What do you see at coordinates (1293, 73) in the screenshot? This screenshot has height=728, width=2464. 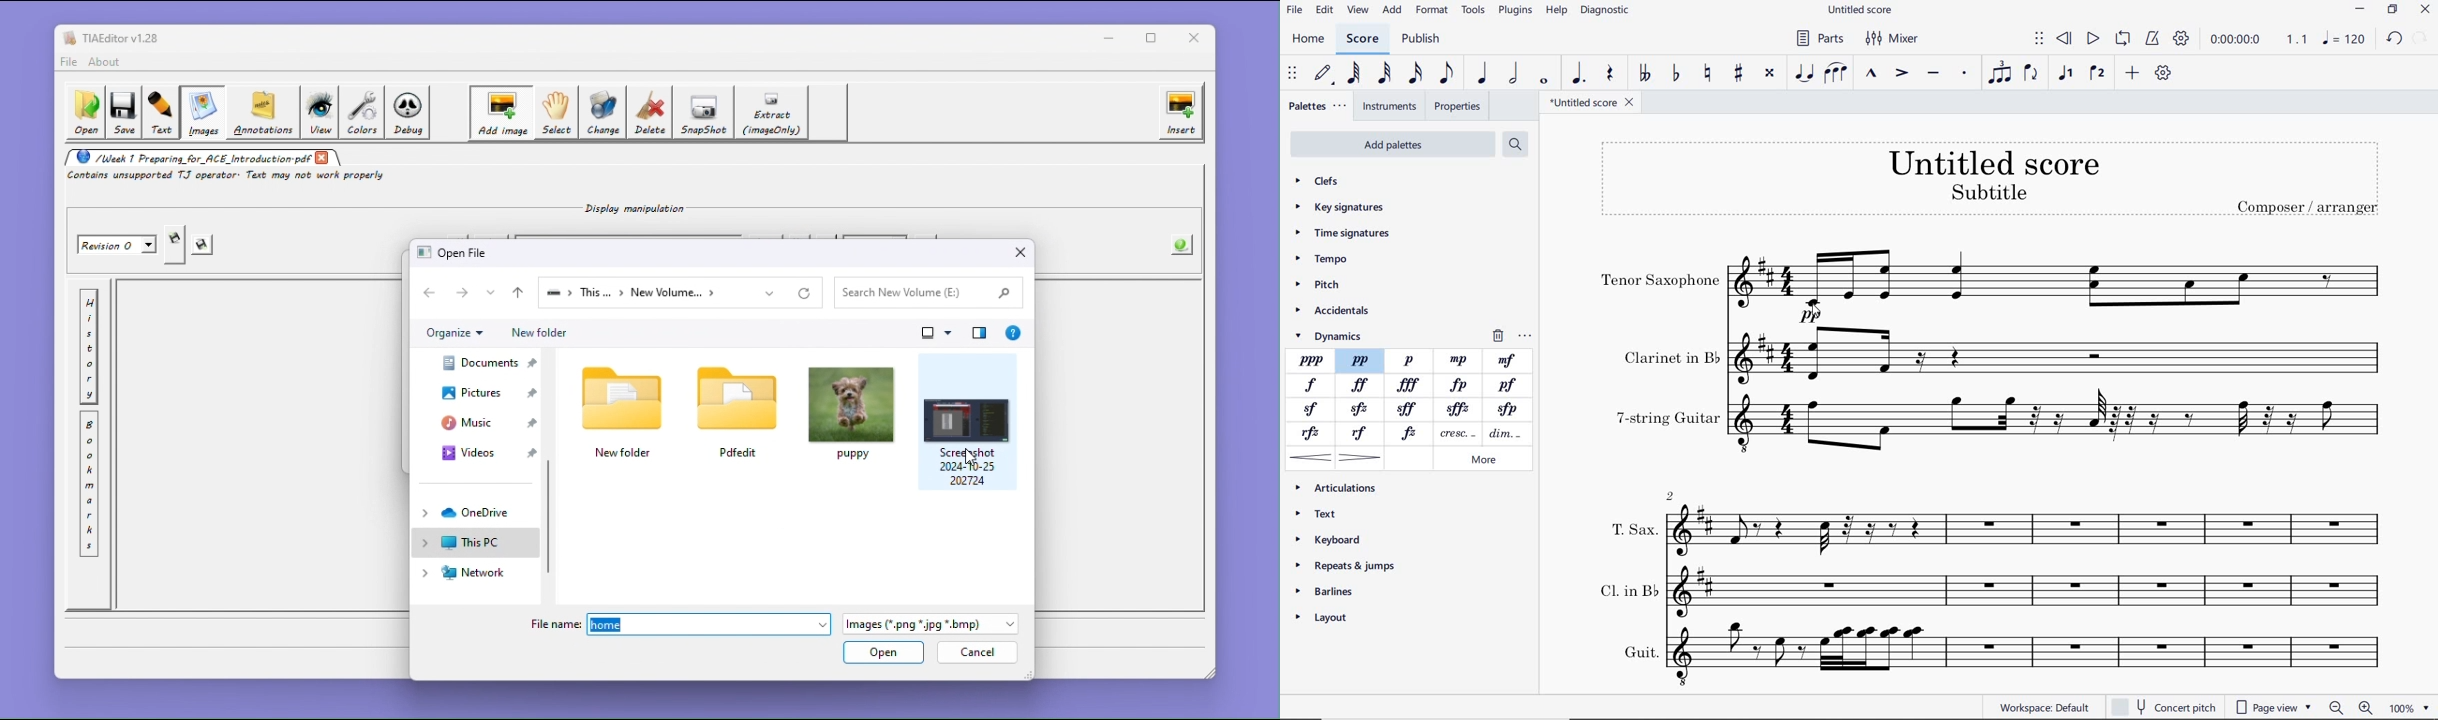 I see `SELECT TO MOVE` at bounding box center [1293, 73].